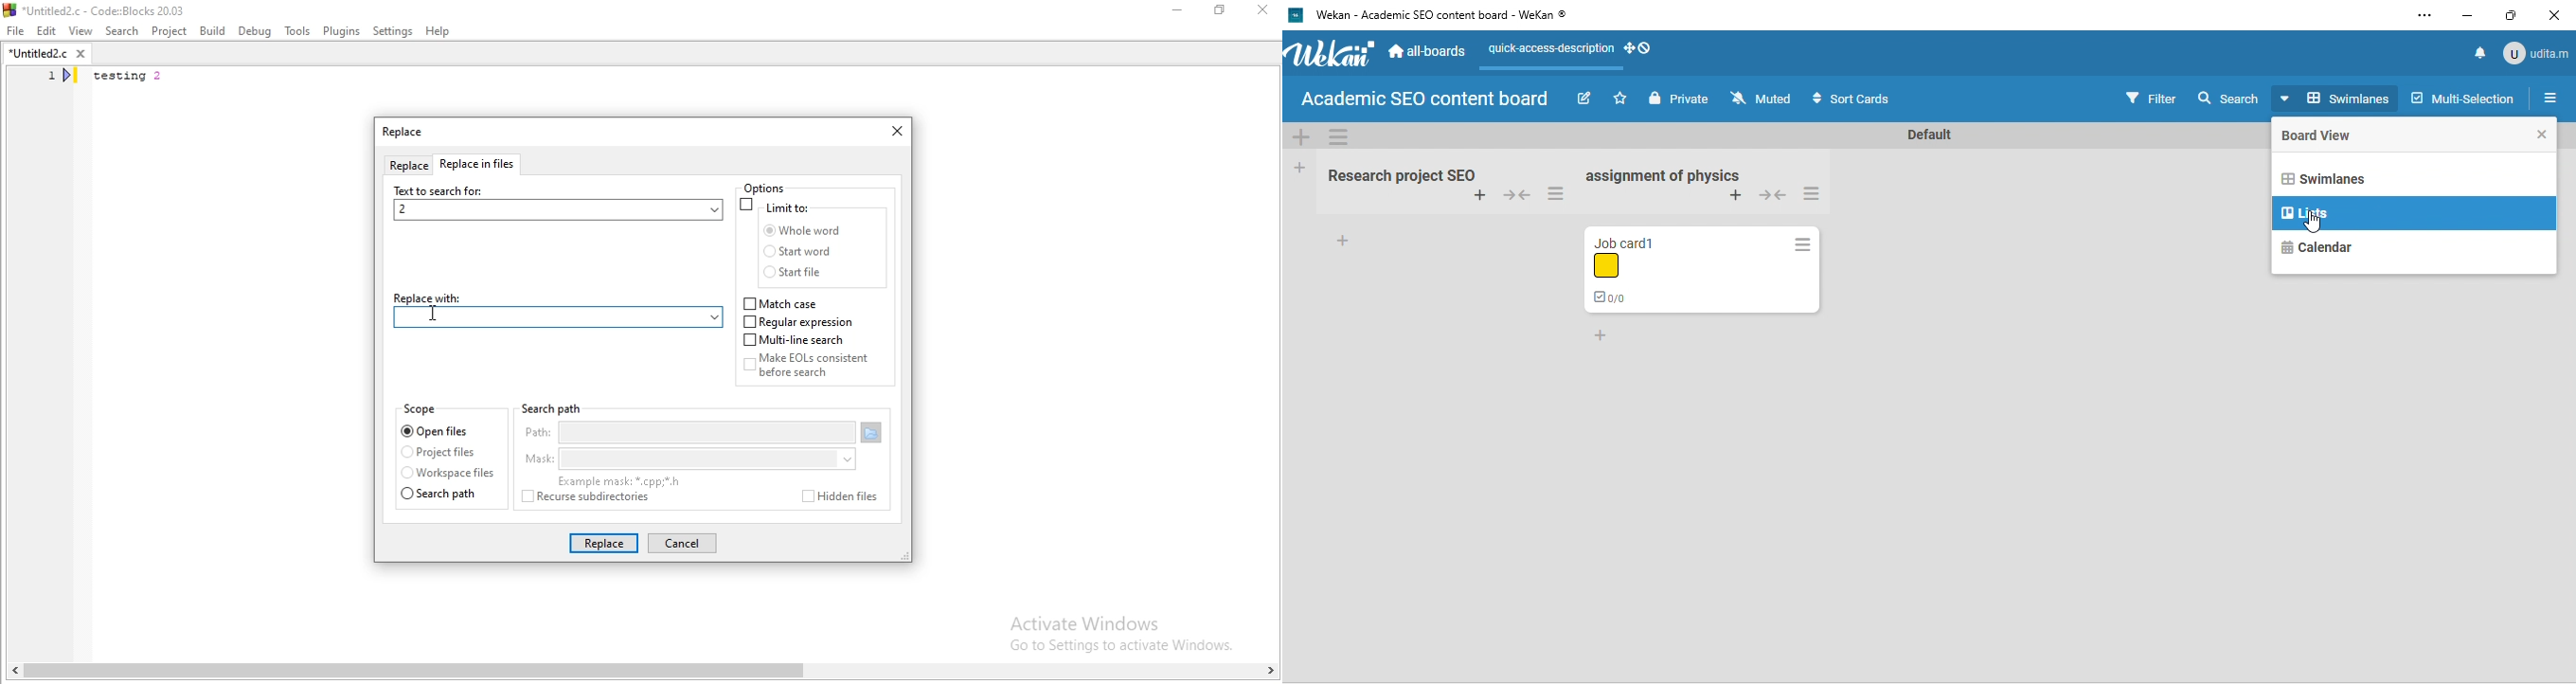 This screenshot has width=2576, height=700. Describe the element at coordinates (1763, 99) in the screenshot. I see `muted` at that location.